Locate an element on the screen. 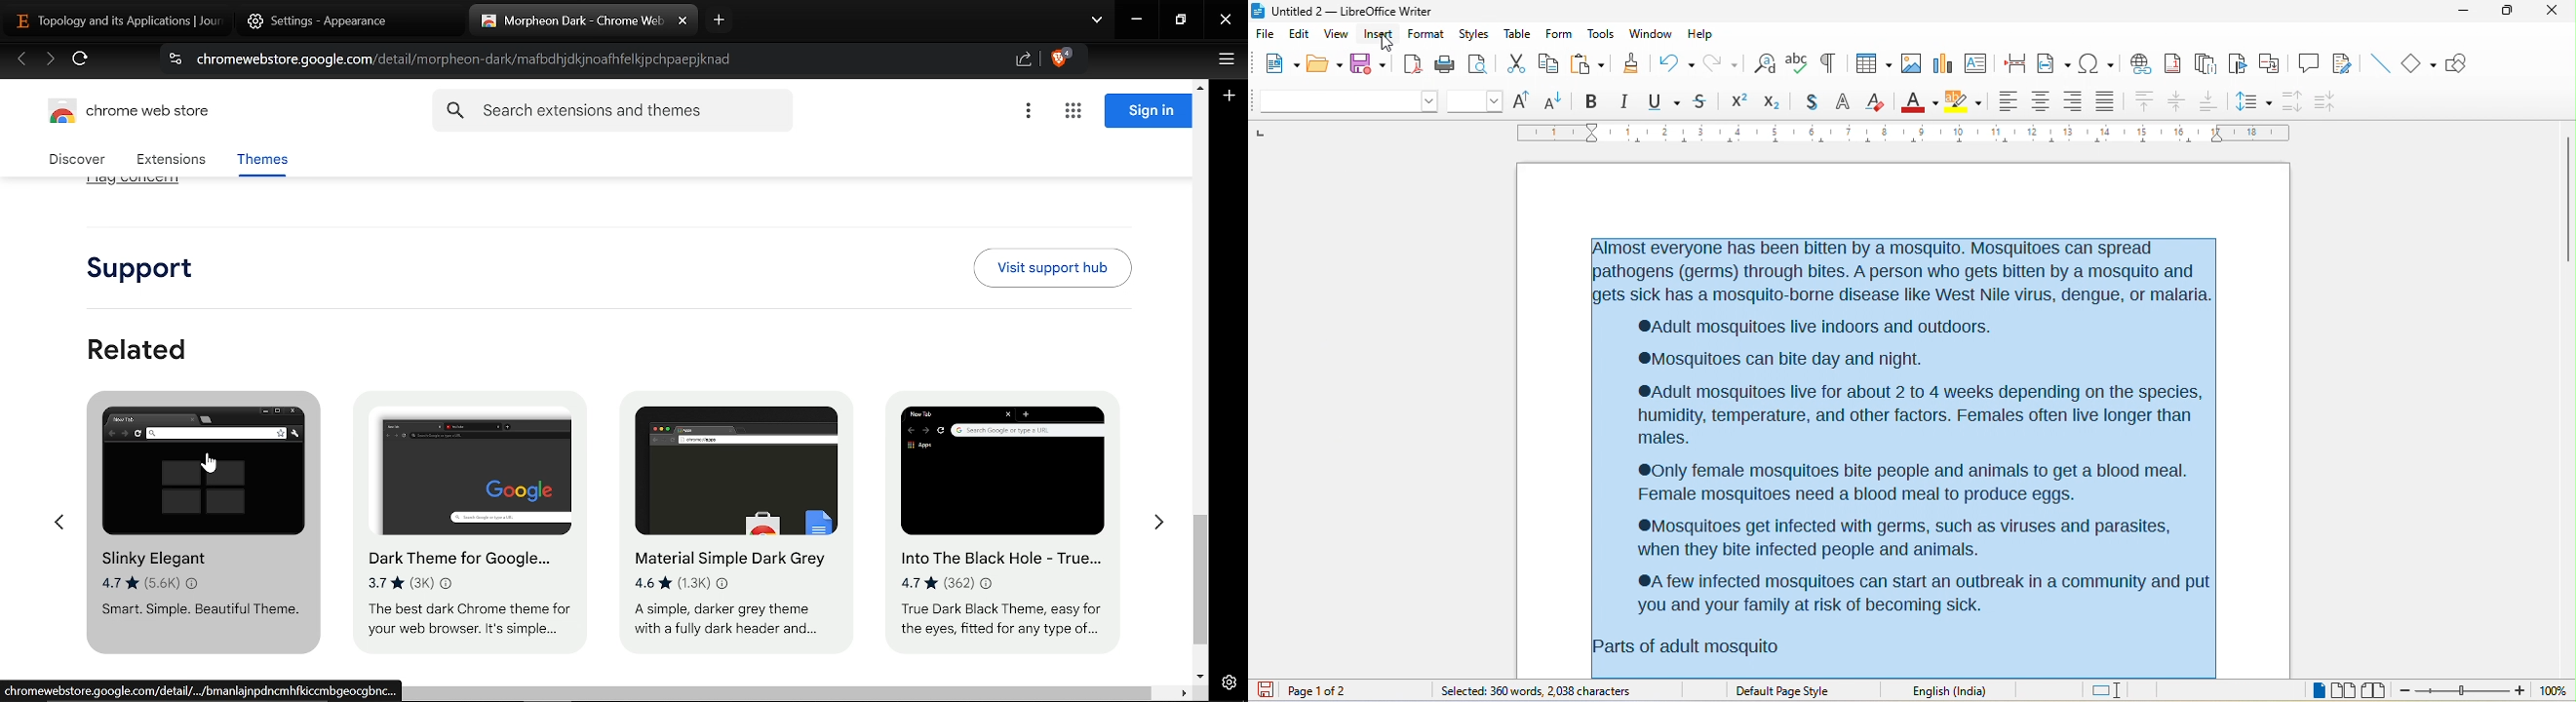 The image size is (2576, 728). Cite information is located at coordinates (174, 61).